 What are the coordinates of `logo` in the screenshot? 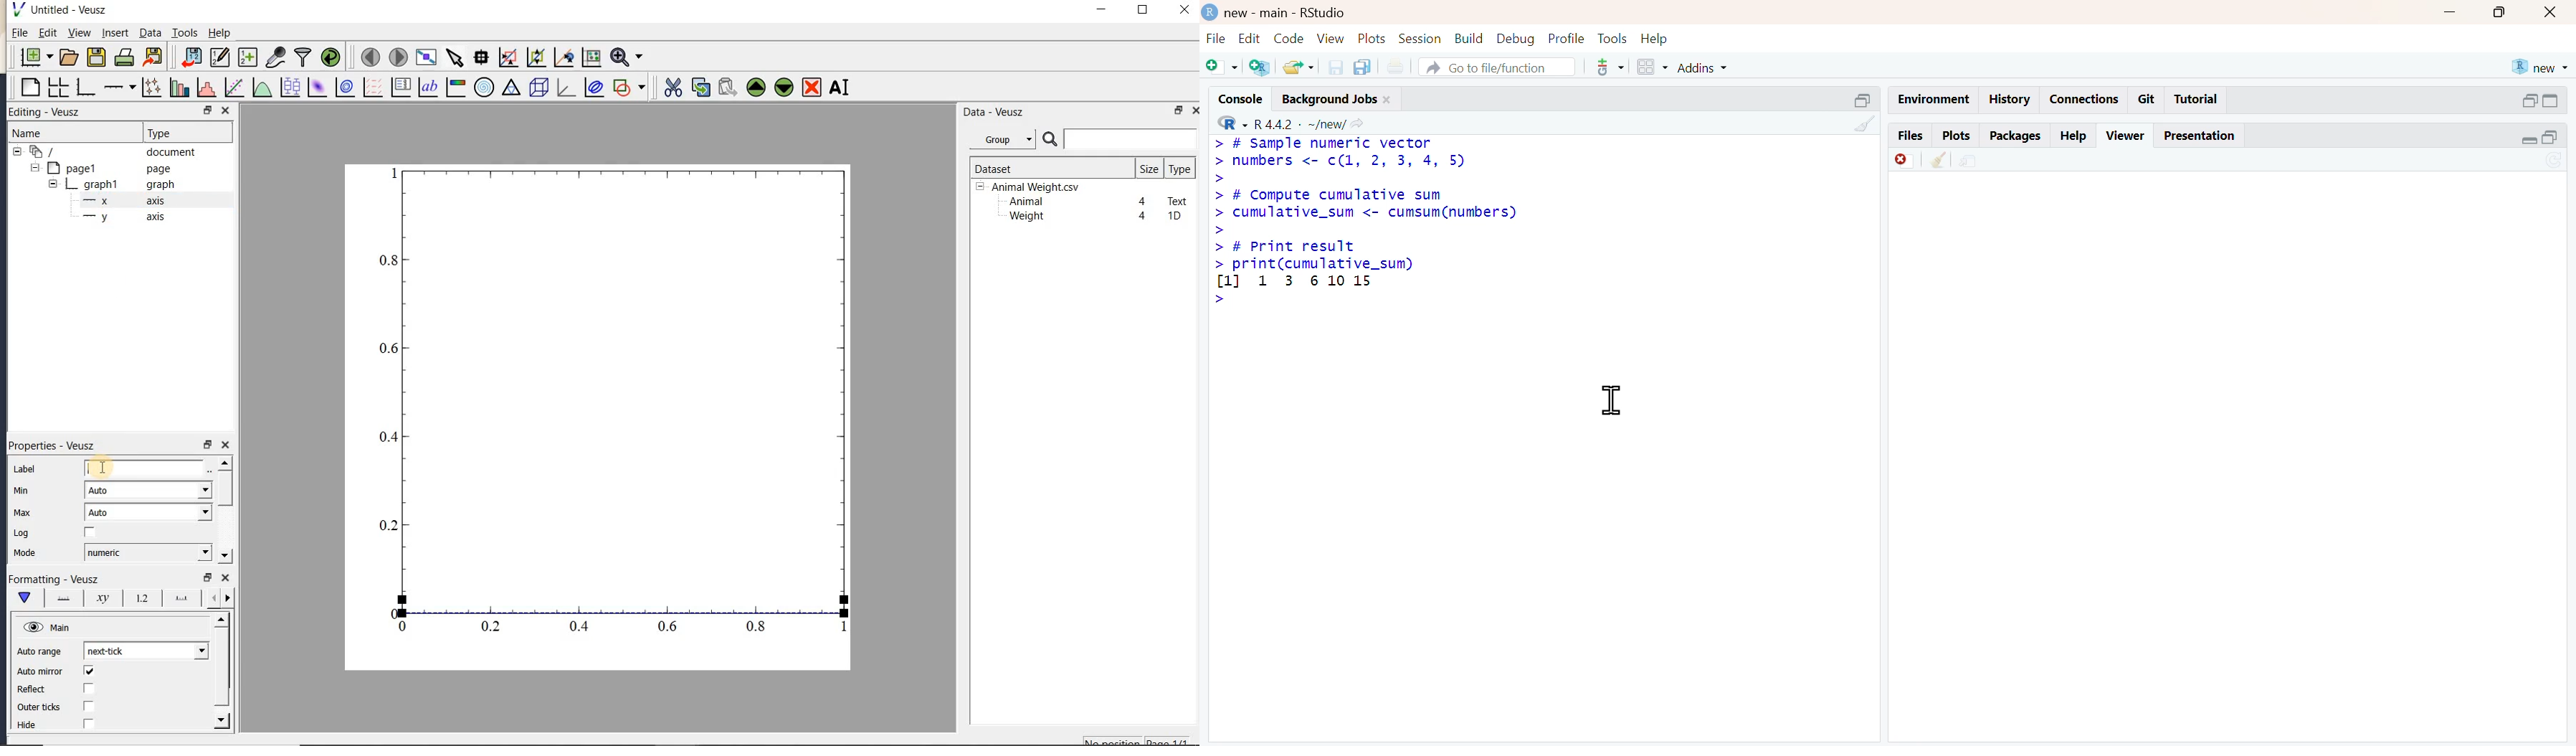 It's located at (1210, 13).